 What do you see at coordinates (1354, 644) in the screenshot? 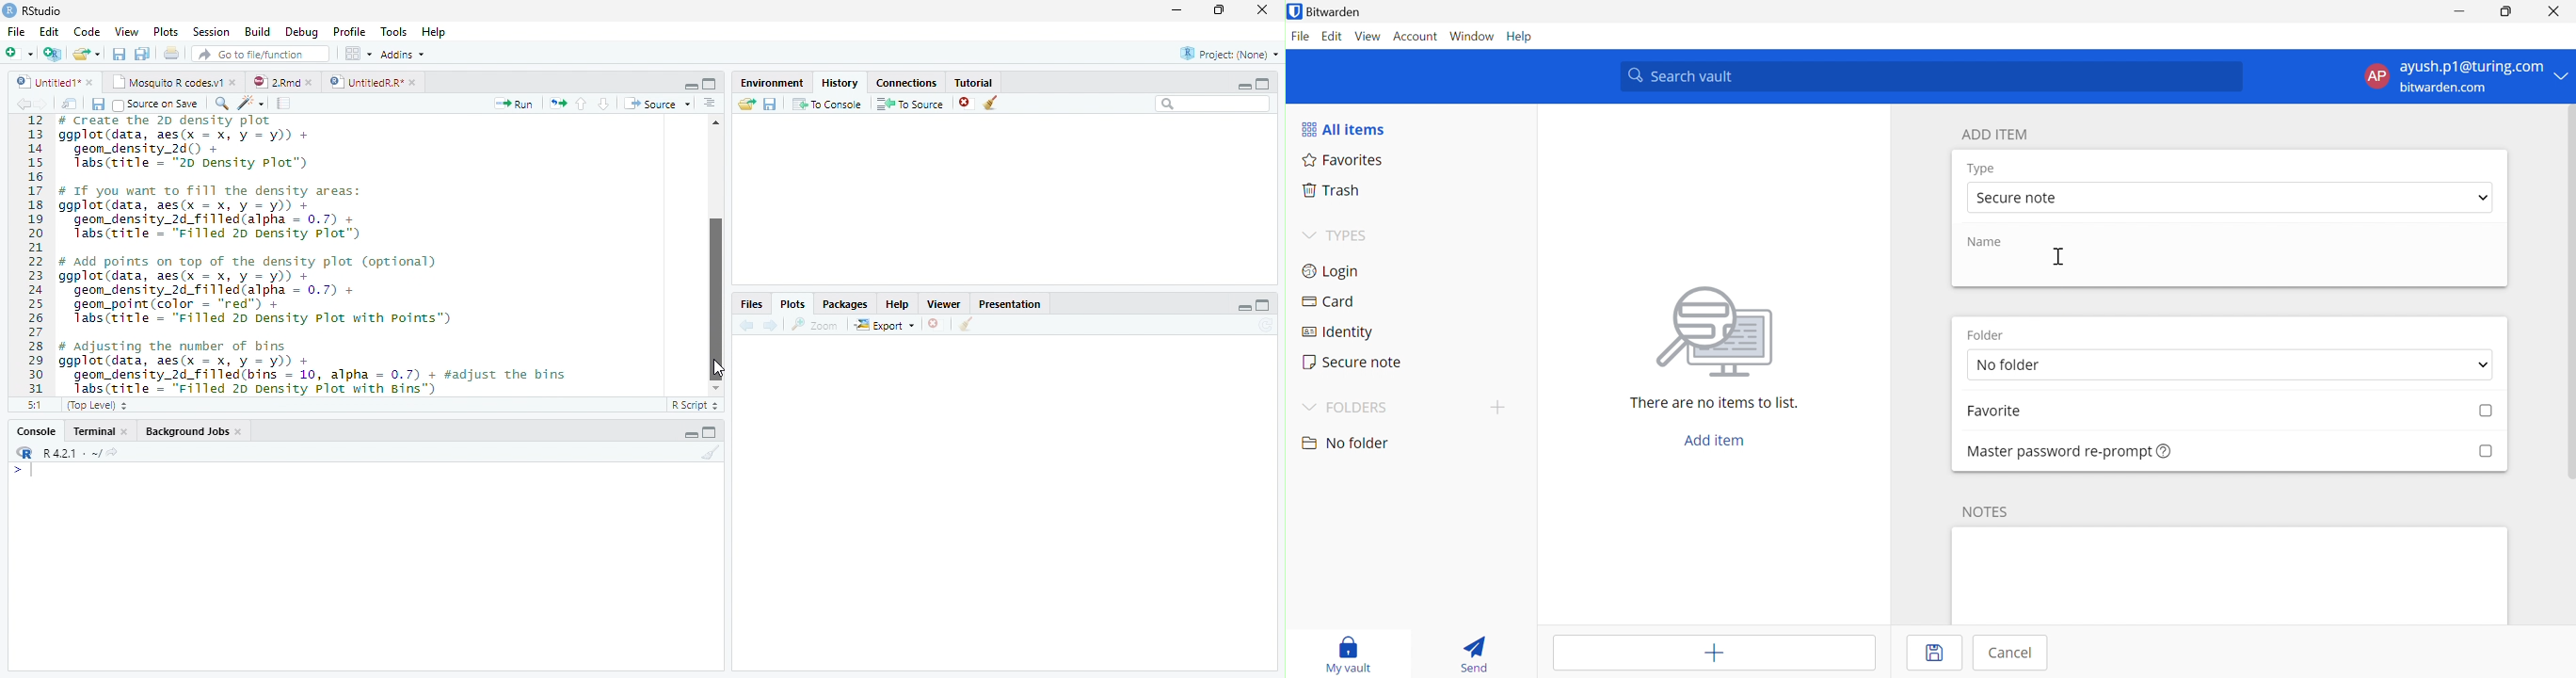
I see `My vault` at bounding box center [1354, 644].